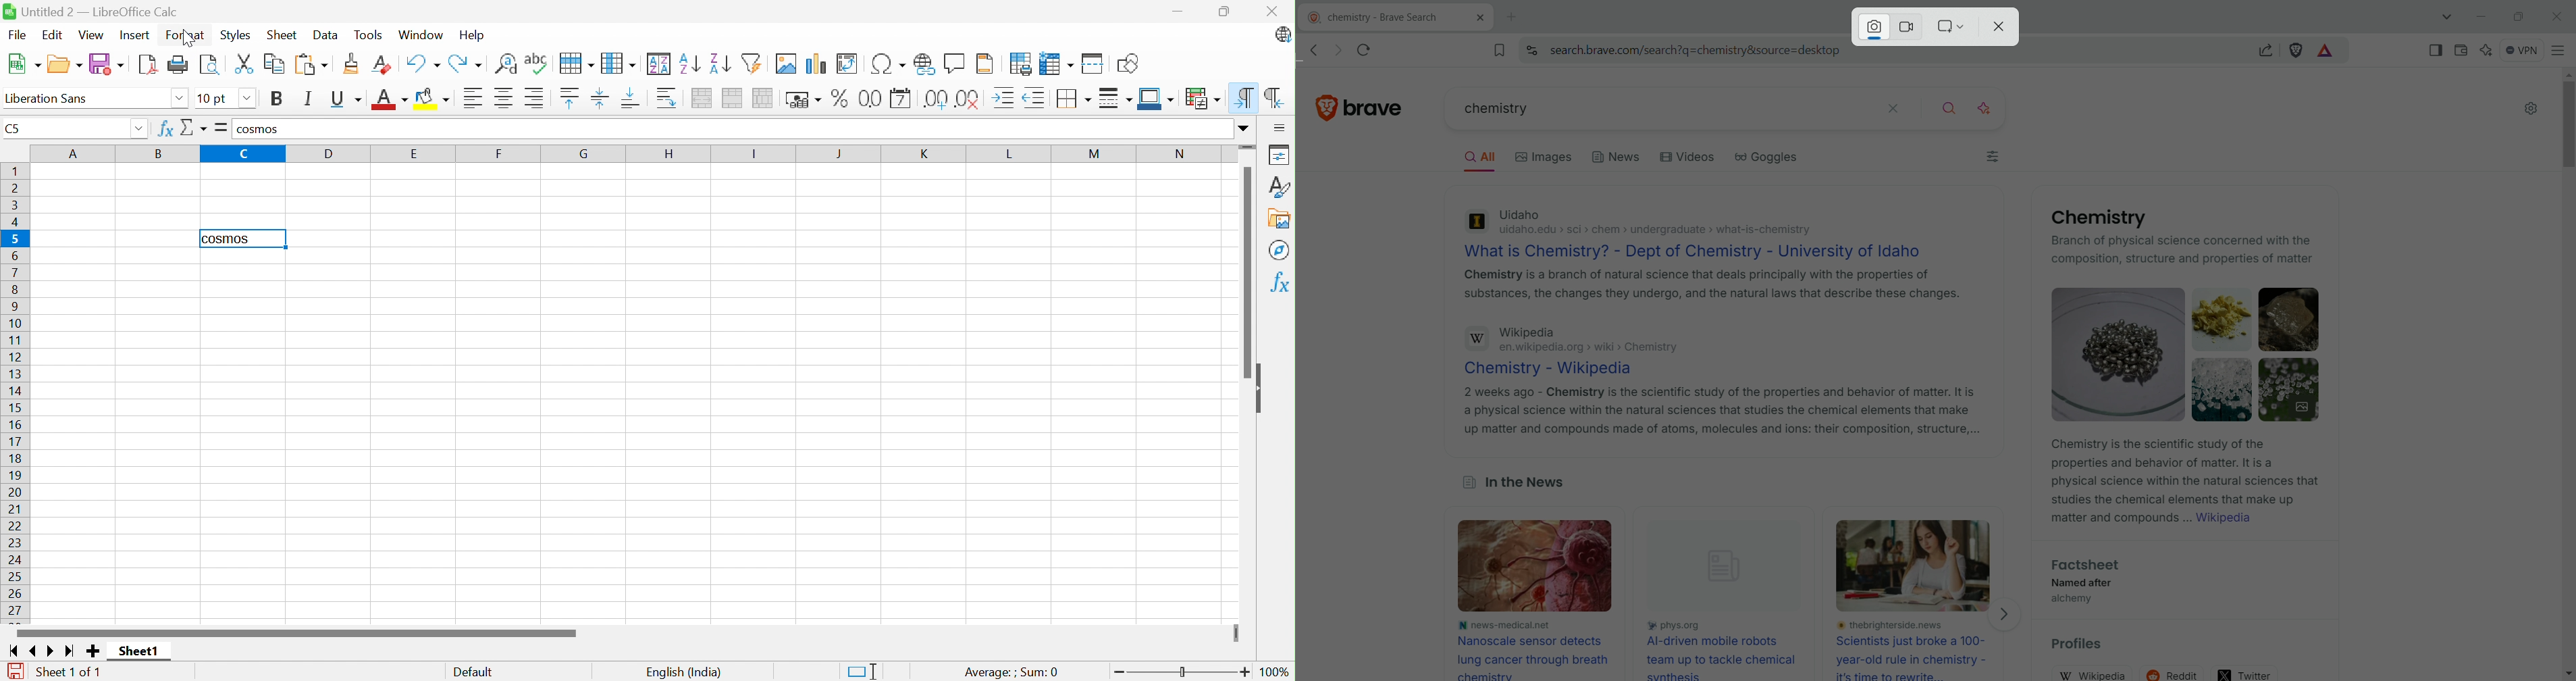 This screenshot has height=700, width=2576. What do you see at coordinates (1076, 99) in the screenshot?
I see `Borders` at bounding box center [1076, 99].